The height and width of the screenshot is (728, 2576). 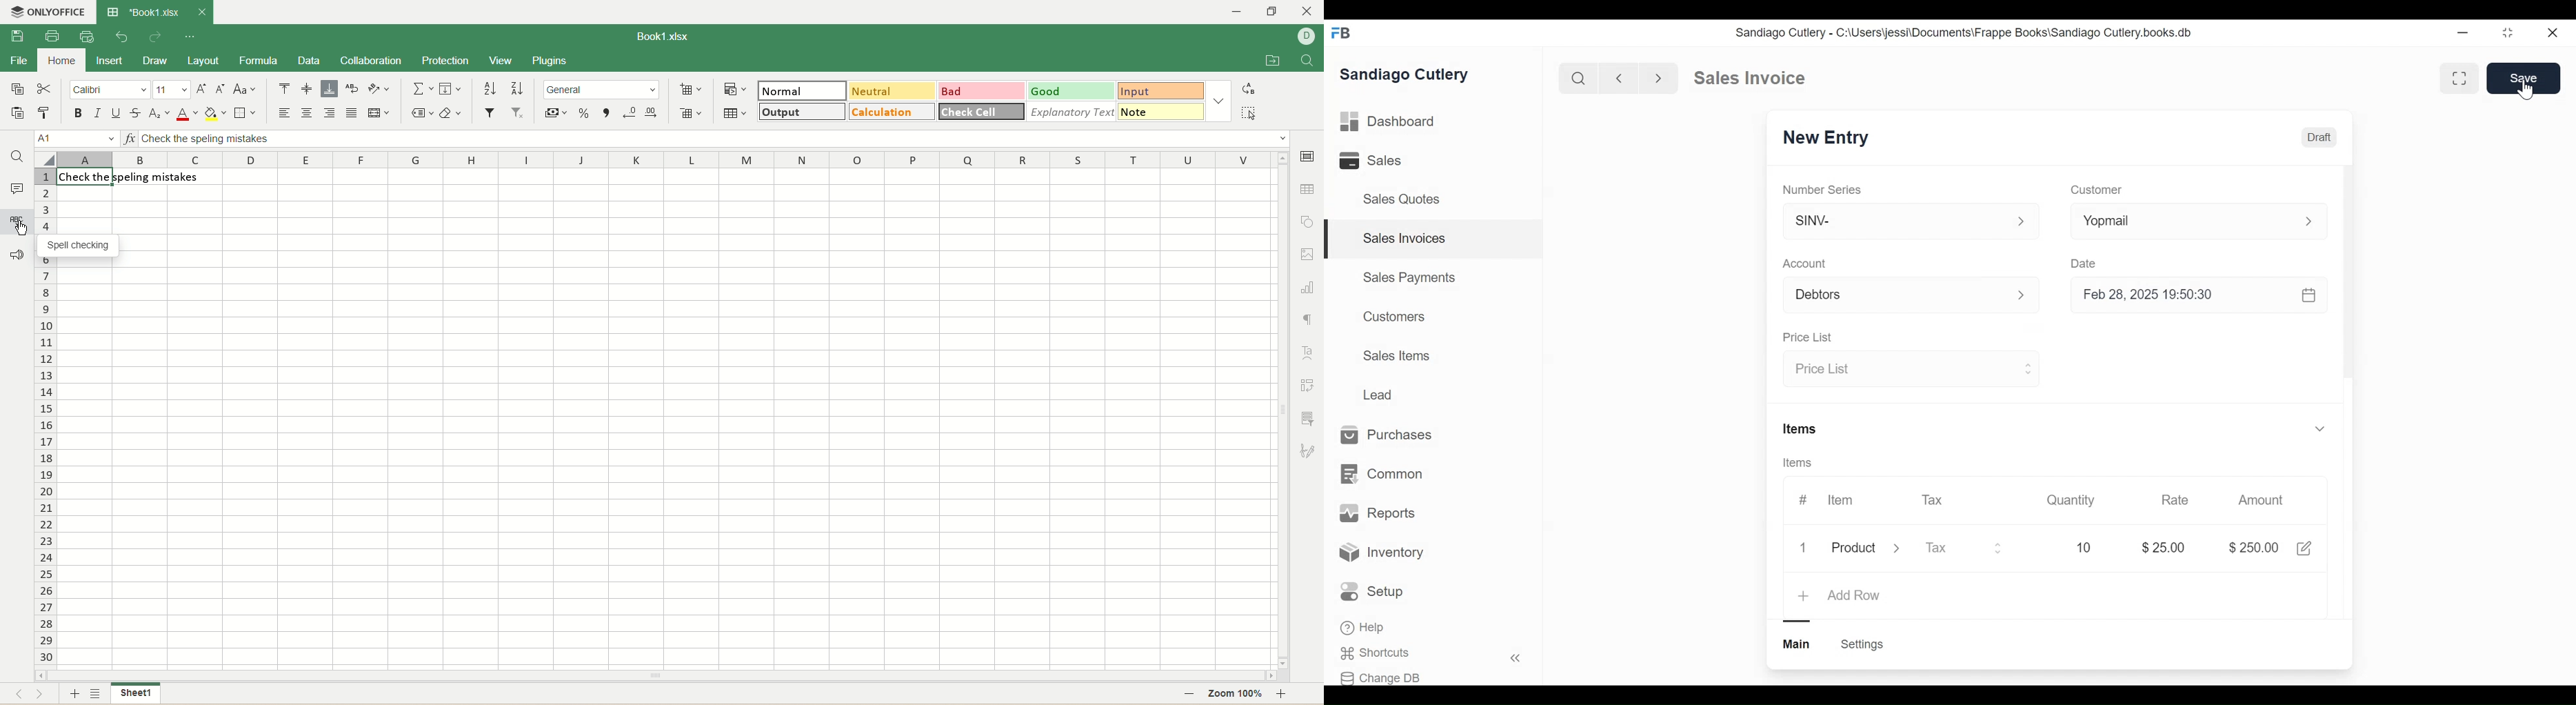 What do you see at coordinates (1307, 11) in the screenshot?
I see `close` at bounding box center [1307, 11].